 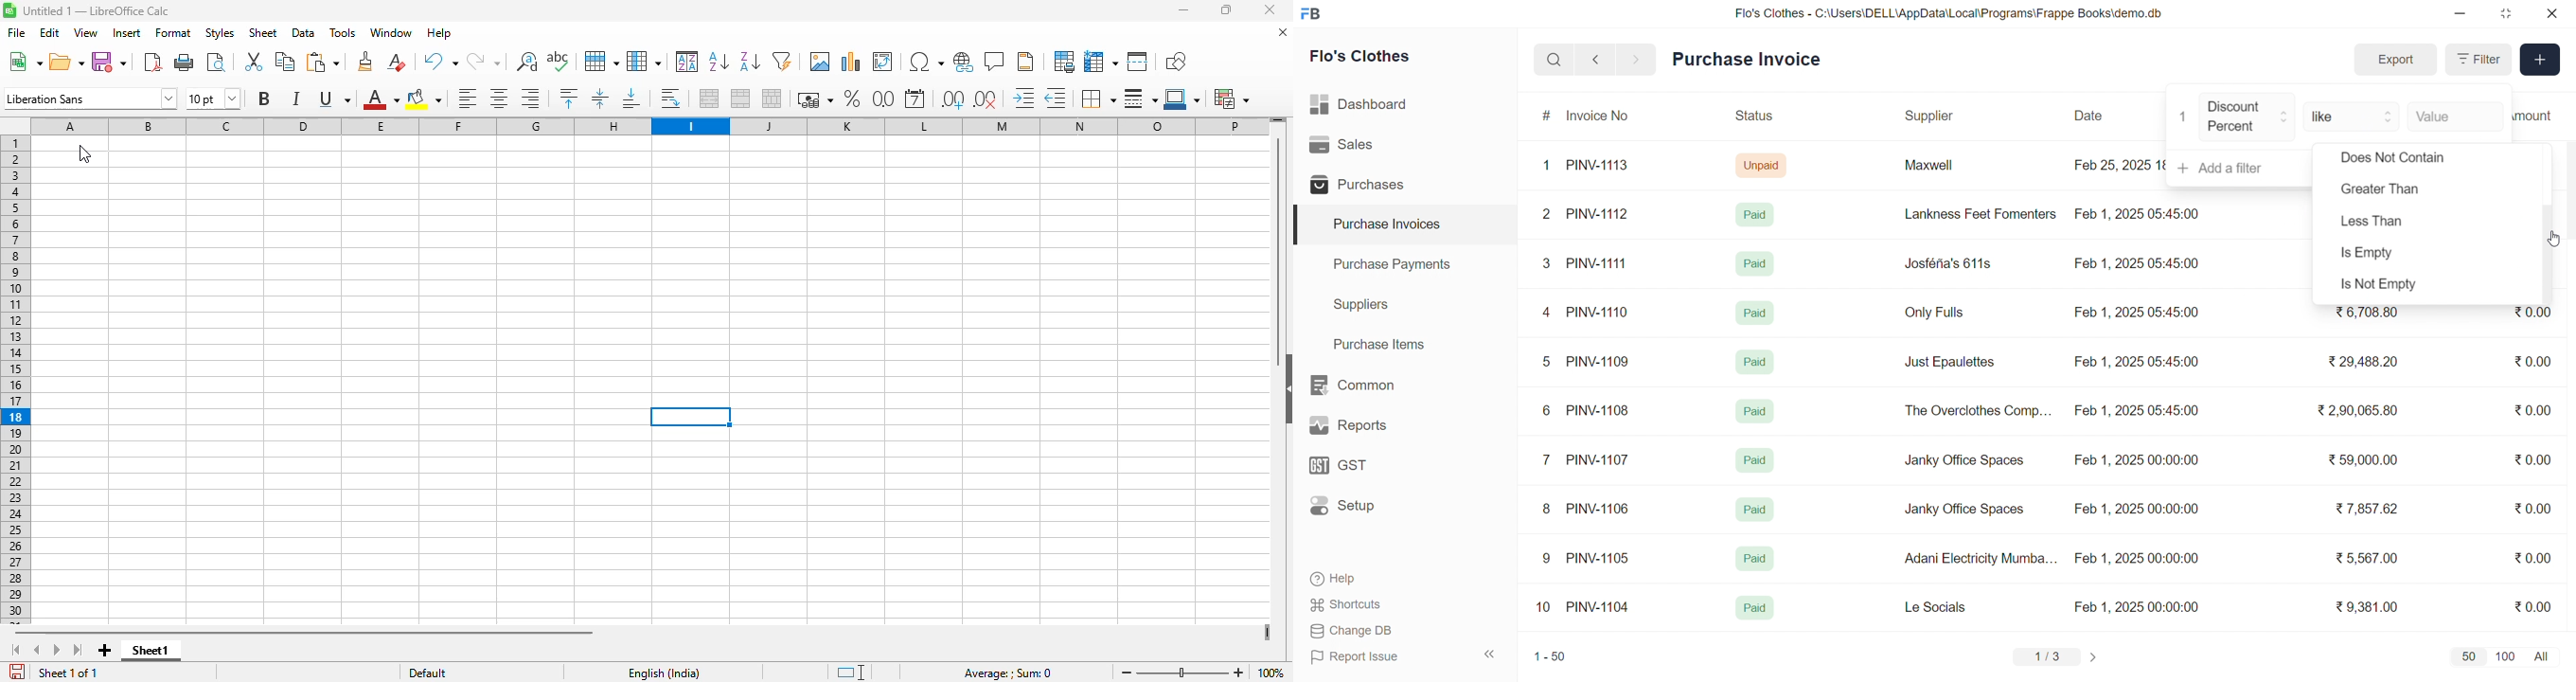 I want to click on undo, so click(x=440, y=62).